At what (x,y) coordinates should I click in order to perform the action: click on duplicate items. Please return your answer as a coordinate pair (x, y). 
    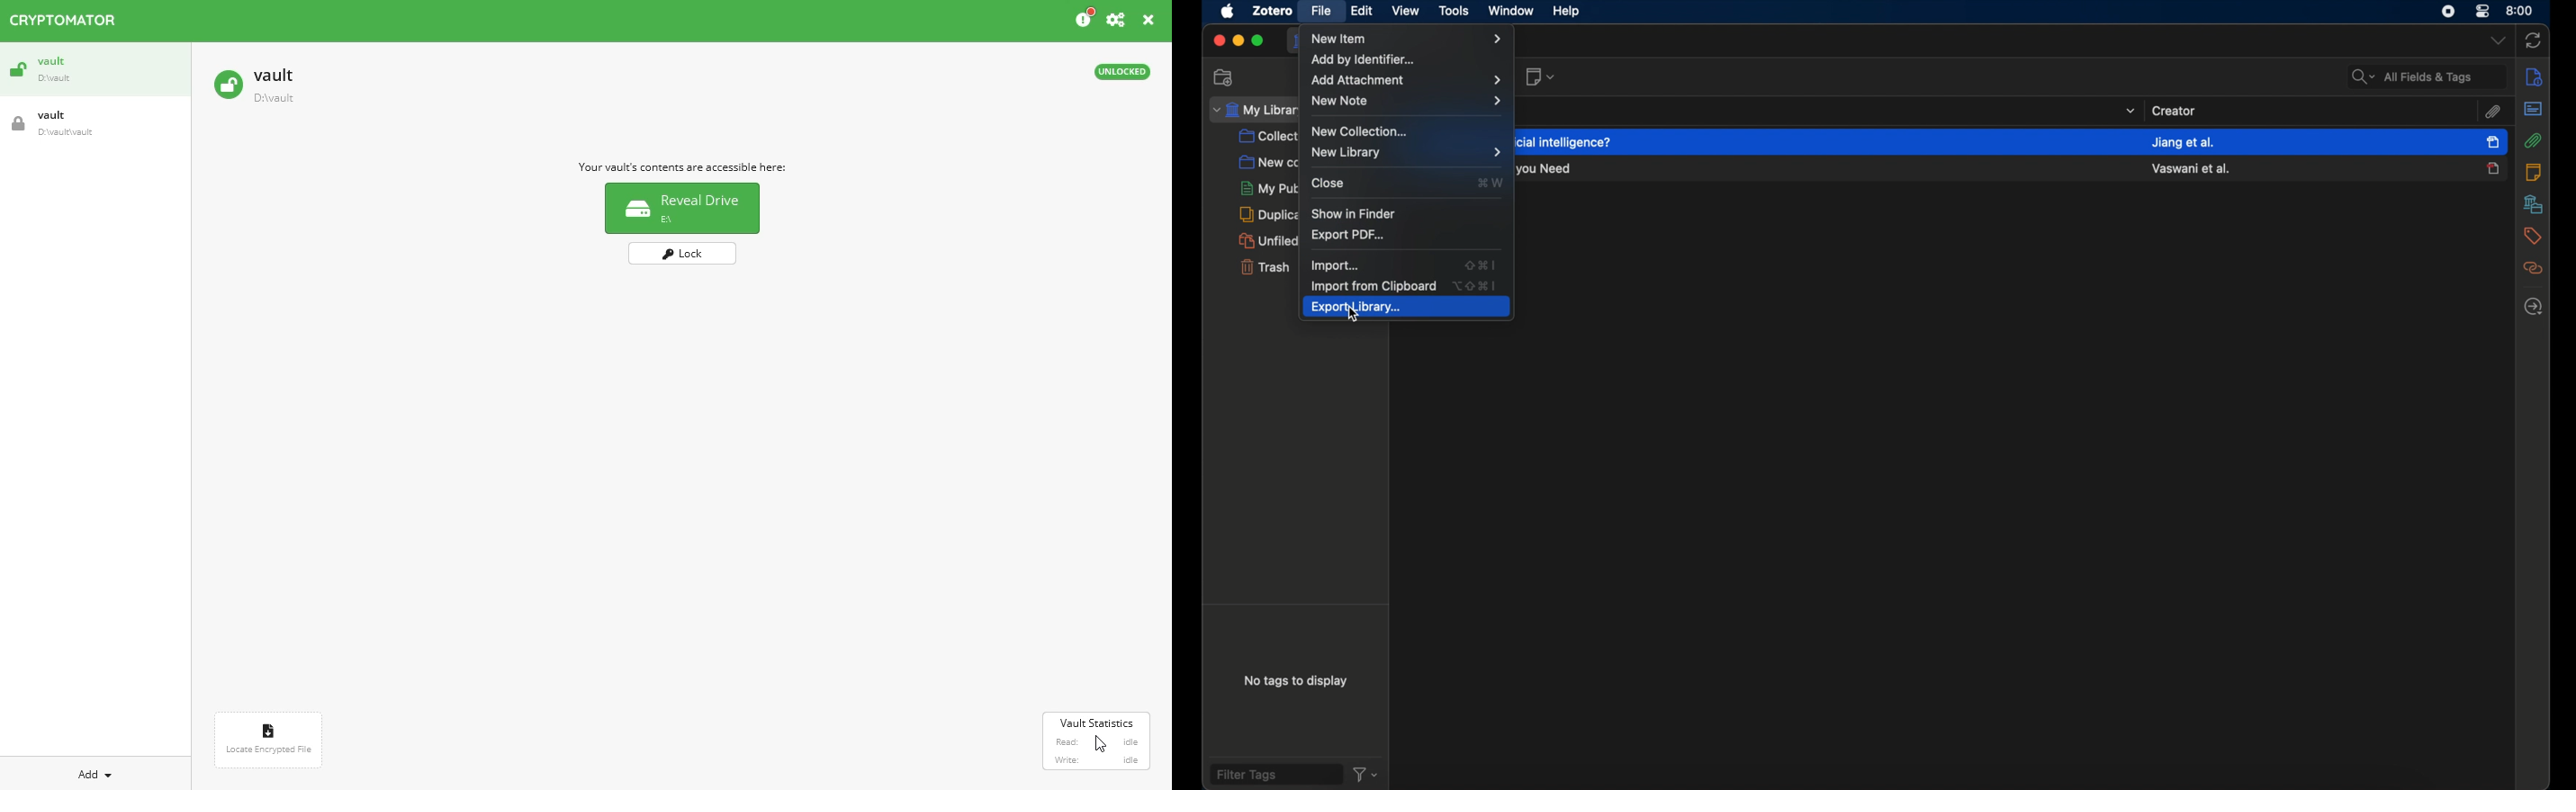
    Looking at the image, I should click on (1268, 214).